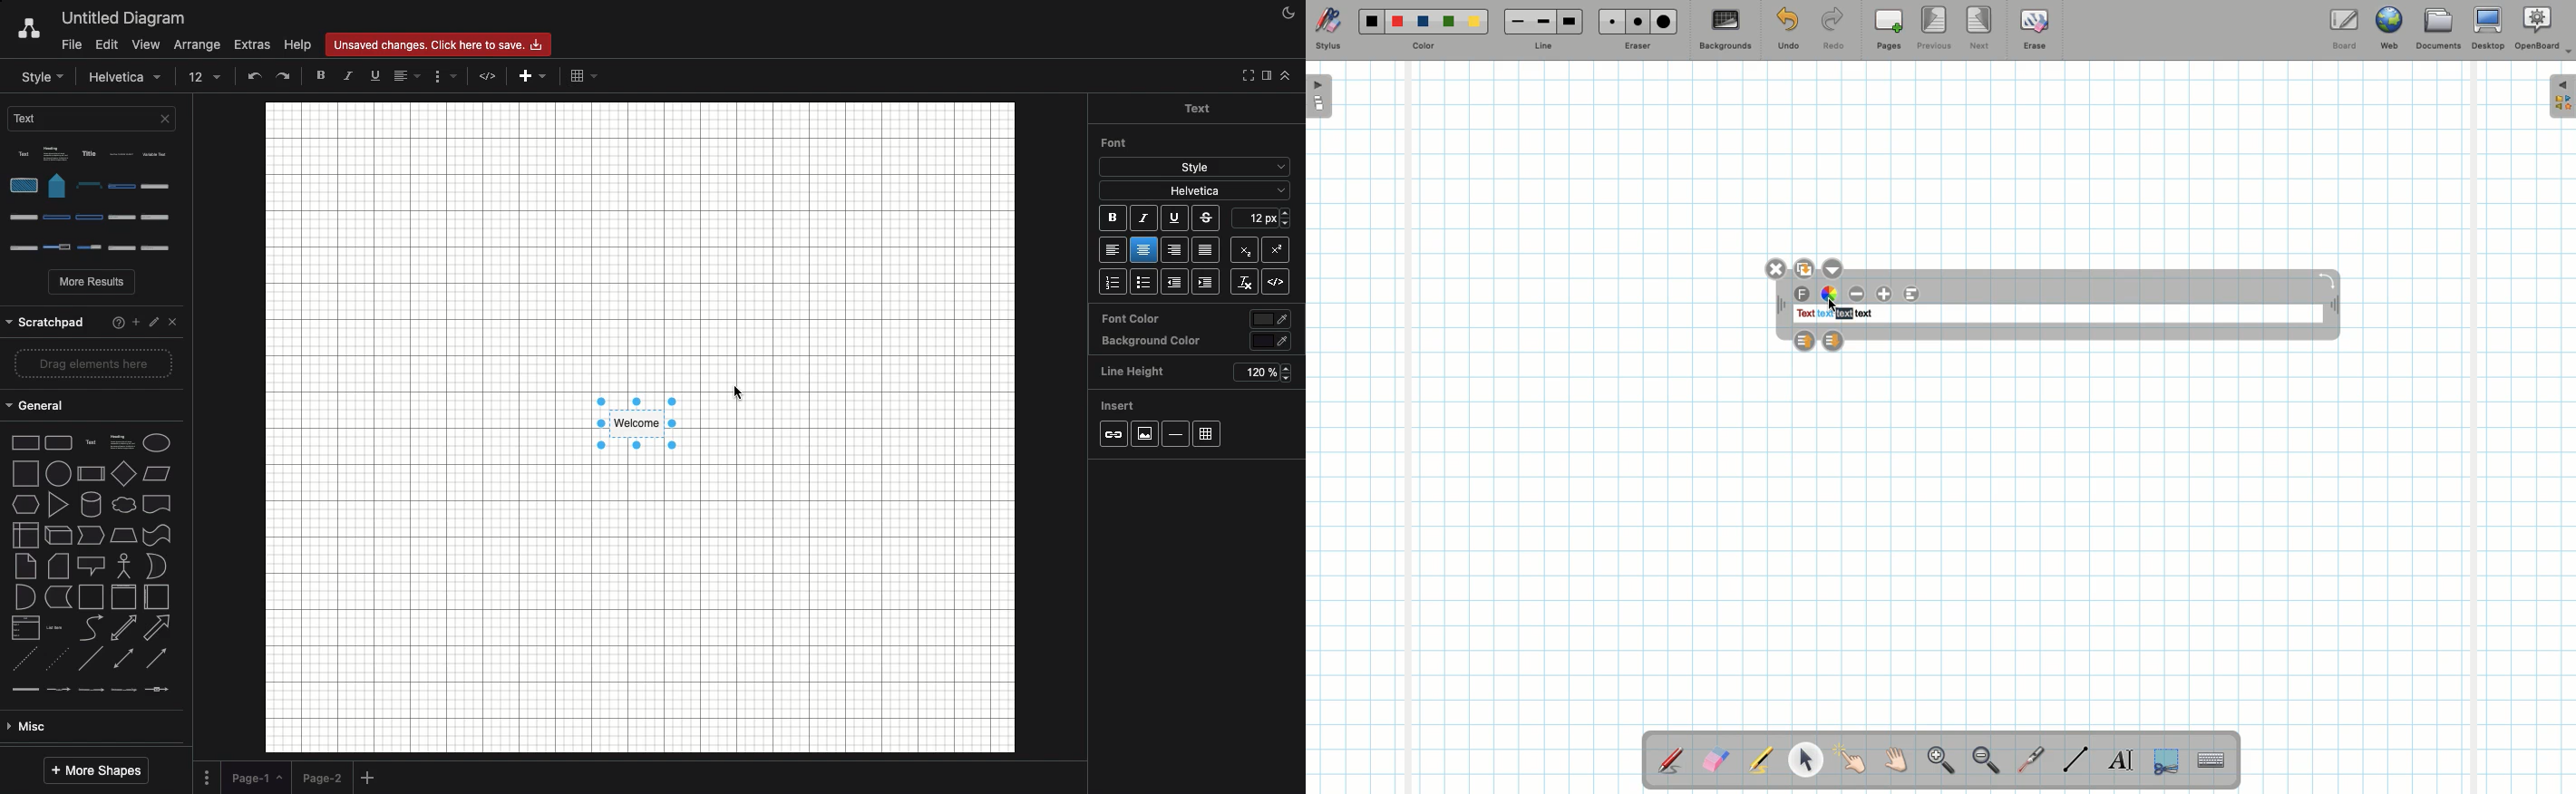  What do you see at coordinates (1192, 373) in the screenshot?
I see `Line height` at bounding box center [1192, 373].